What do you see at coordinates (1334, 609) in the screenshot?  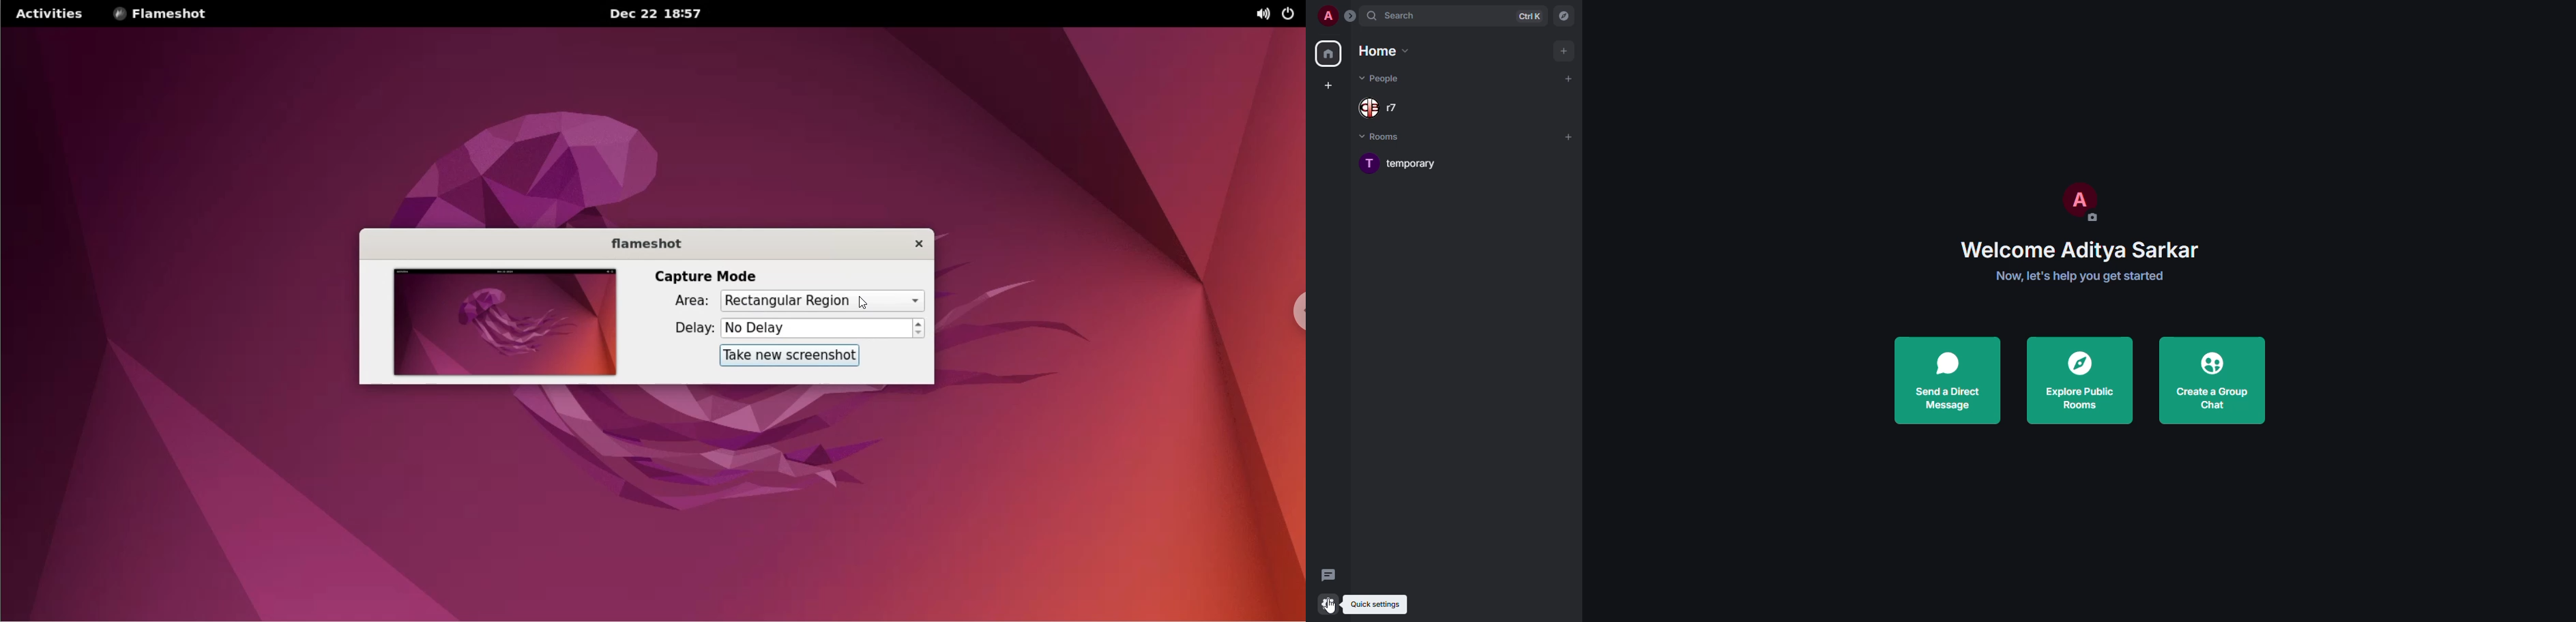 I see `cursor` at bounding box center [1334, 609].